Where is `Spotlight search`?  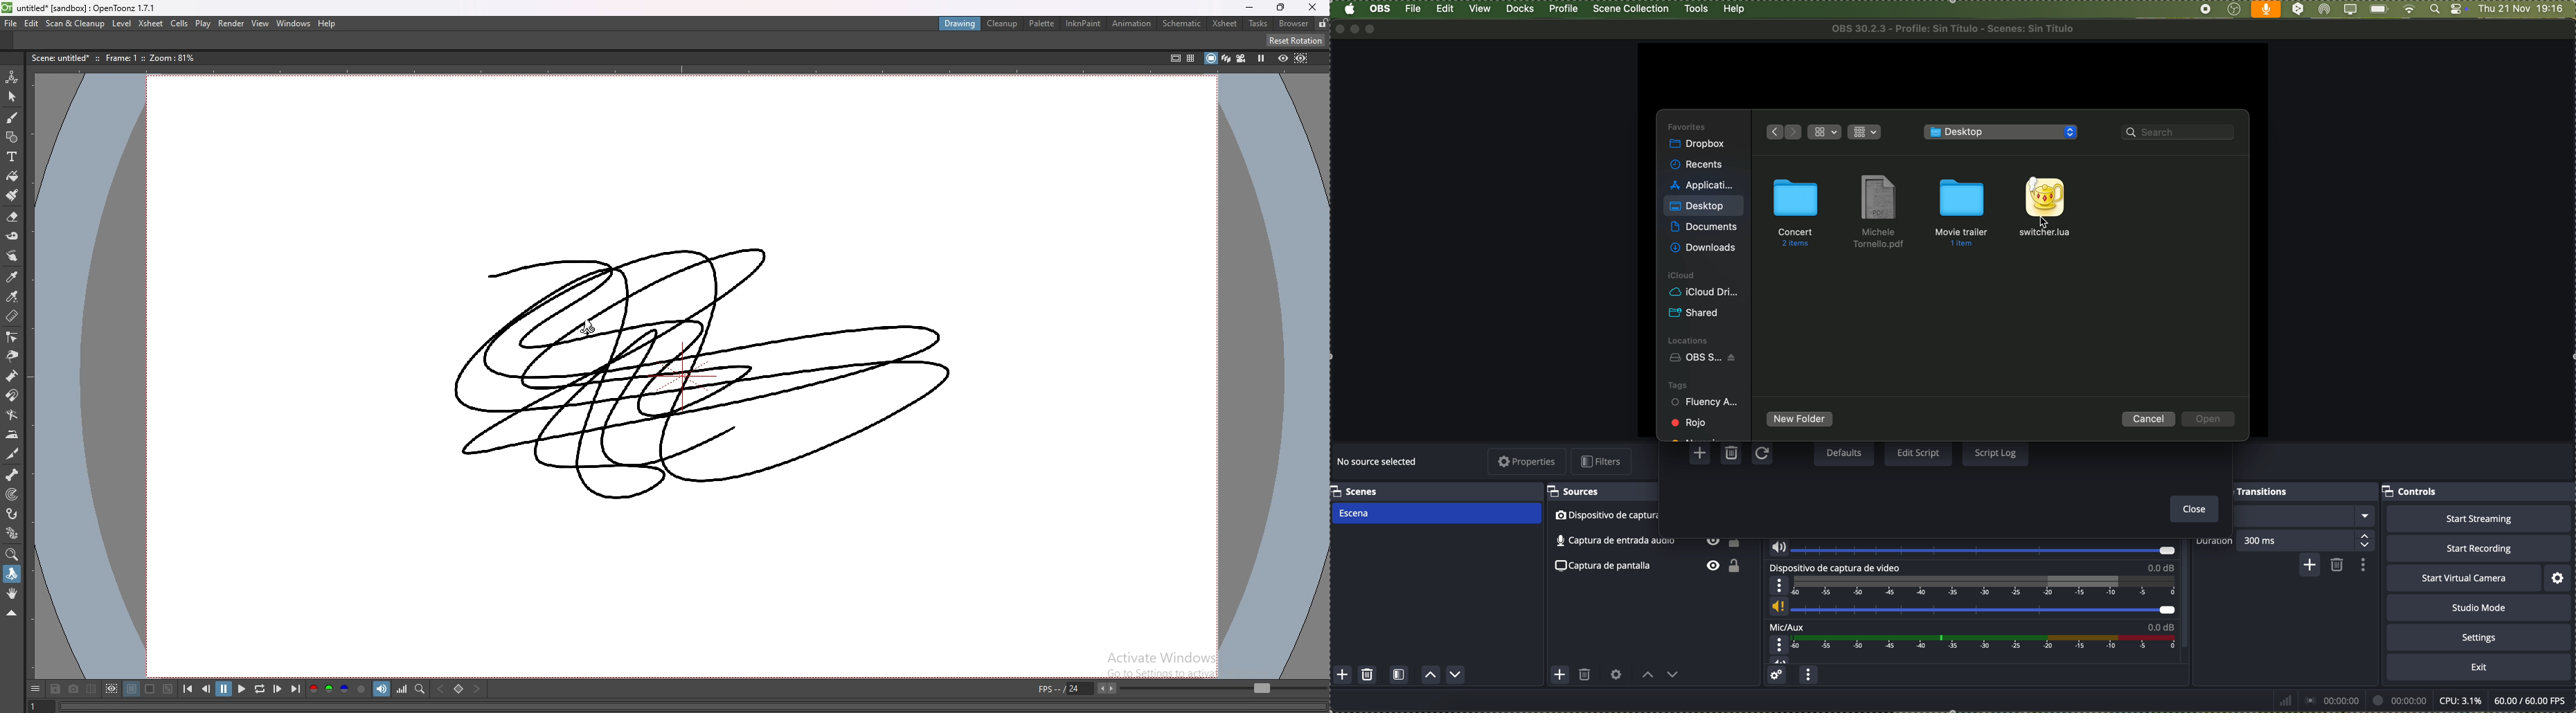 Spotlight search is located at coordinates (2434, 9).